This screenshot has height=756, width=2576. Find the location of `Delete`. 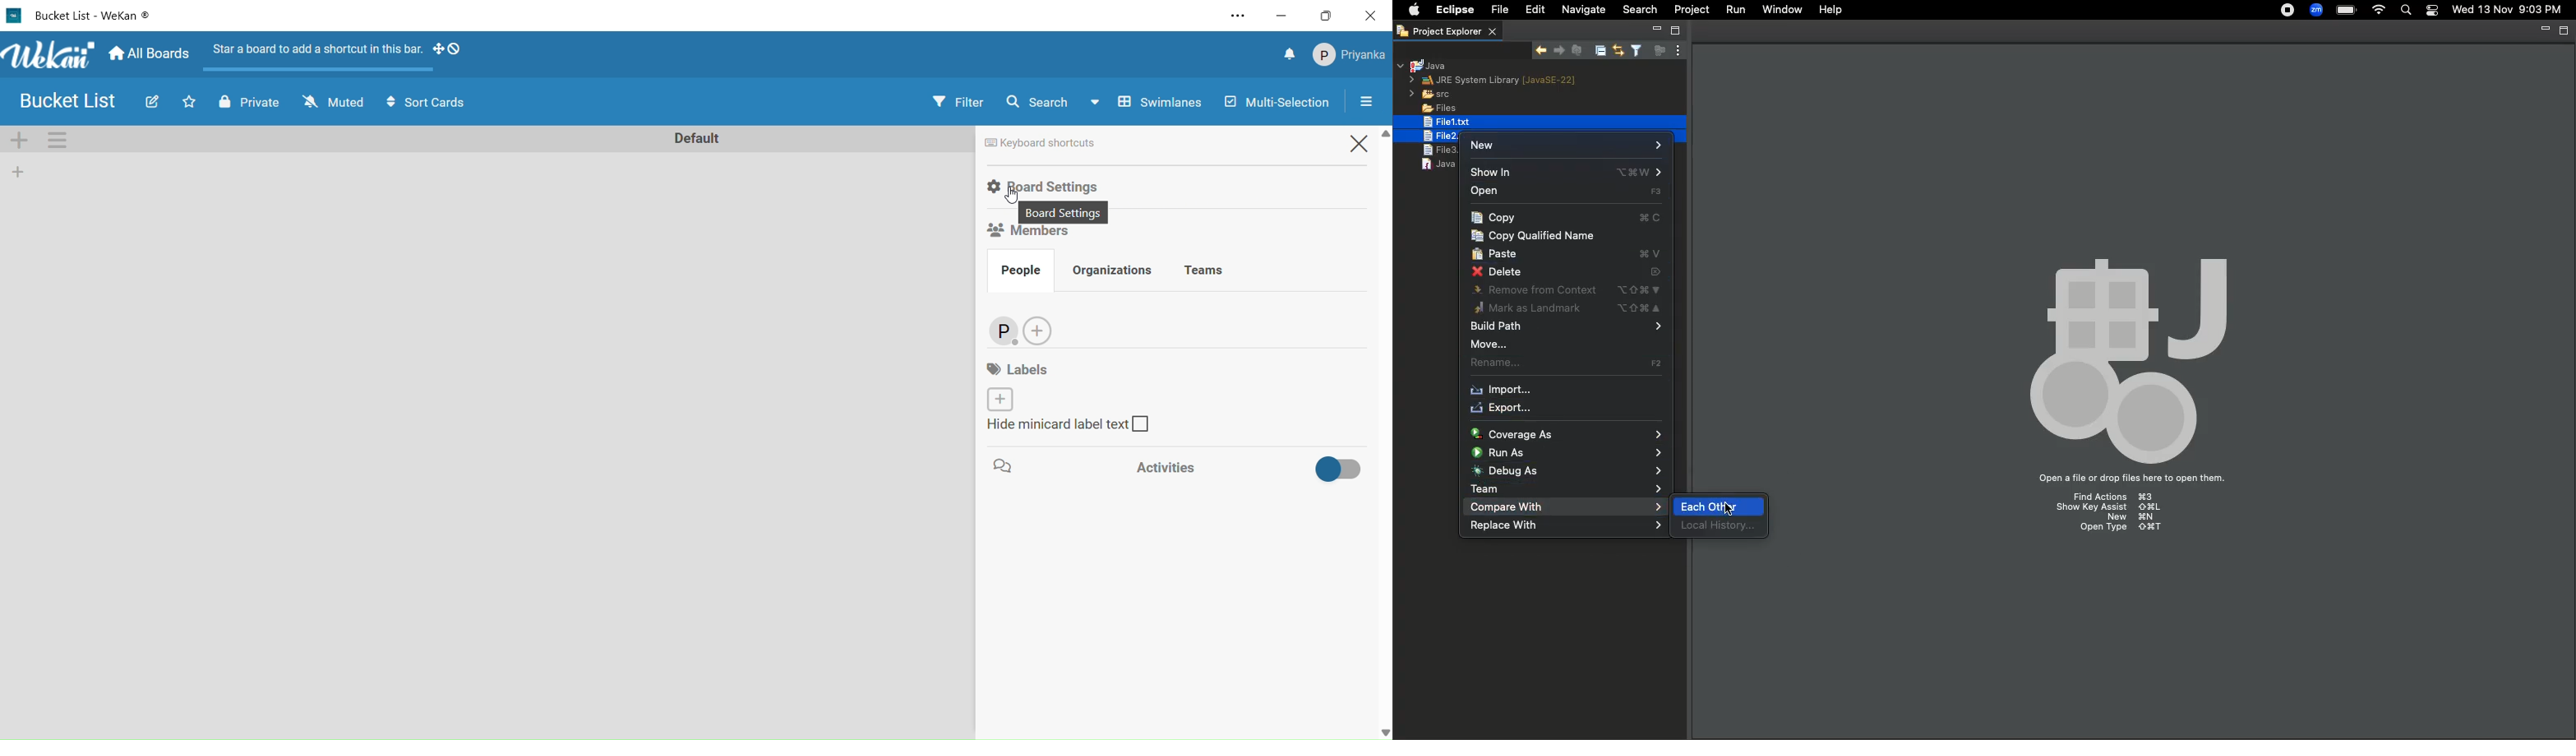

Delete is located at coordinates (1569, 271).